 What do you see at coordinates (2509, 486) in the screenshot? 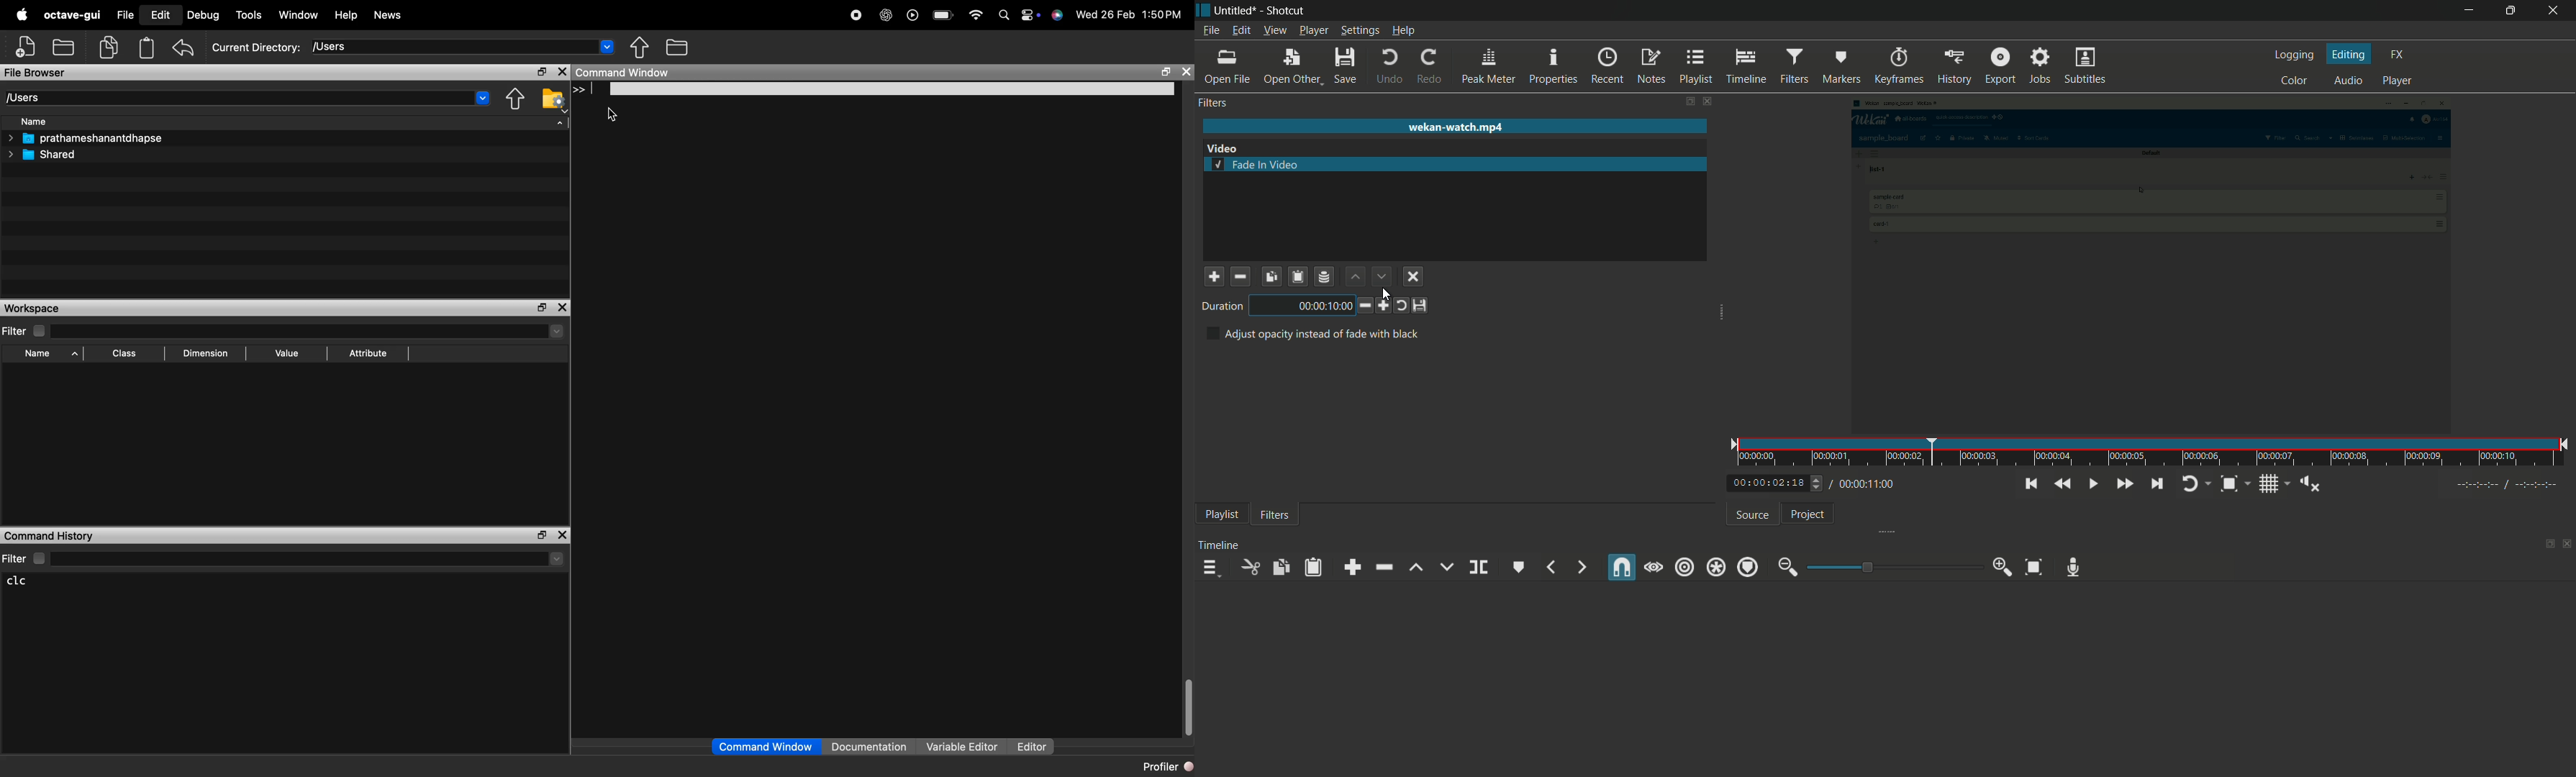
I see `In point` at bounding box center [2509, 486].